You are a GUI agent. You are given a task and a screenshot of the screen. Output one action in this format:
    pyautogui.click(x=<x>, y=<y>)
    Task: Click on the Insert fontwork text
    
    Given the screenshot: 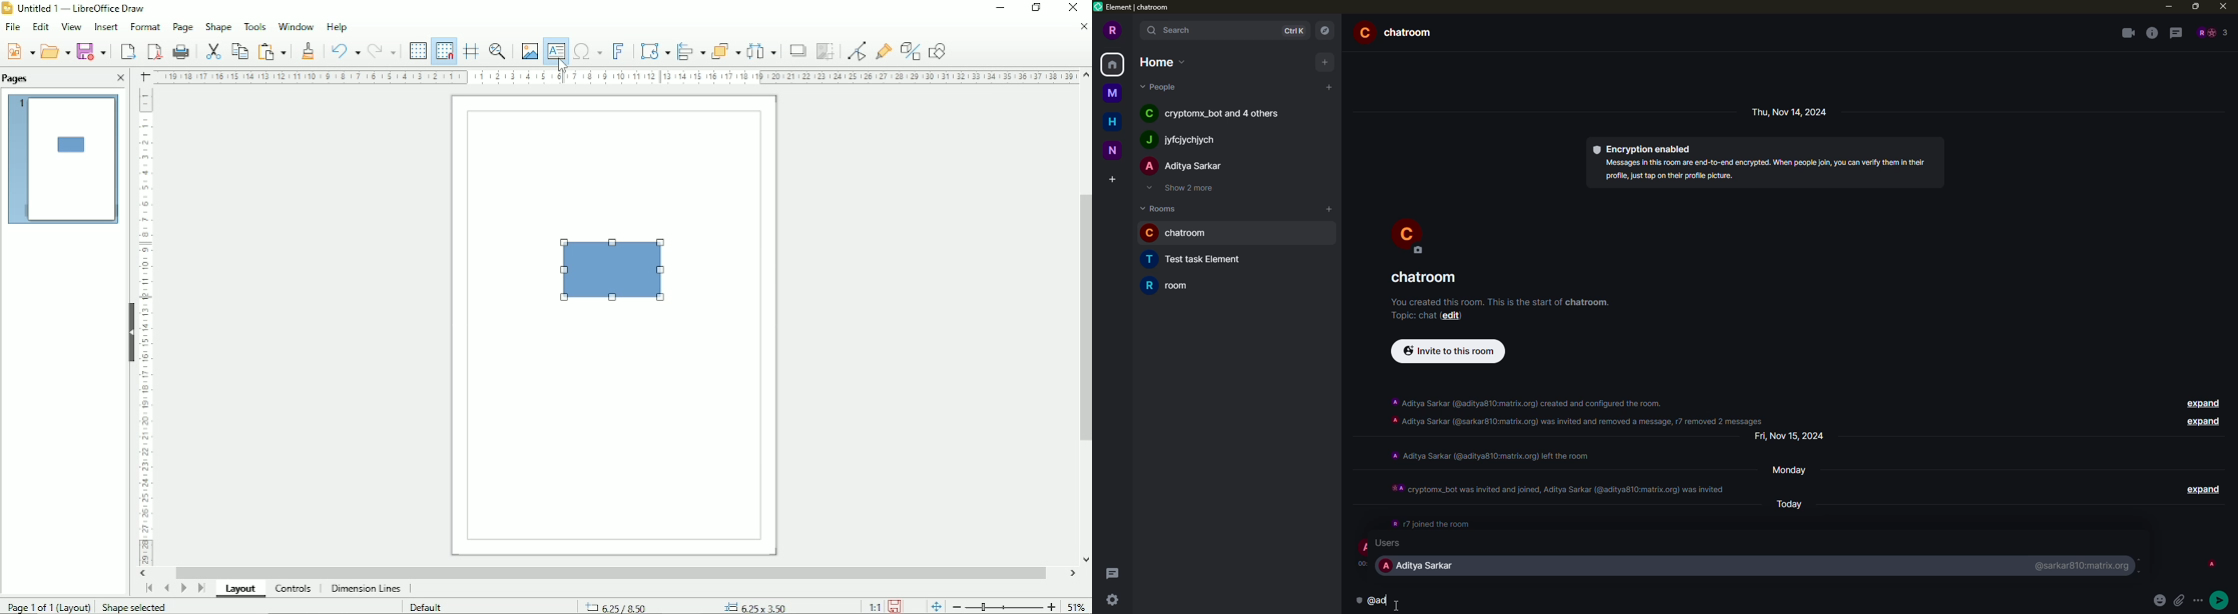 What is the action you would take?
    pyautogui.click(x=620, y=51)
    